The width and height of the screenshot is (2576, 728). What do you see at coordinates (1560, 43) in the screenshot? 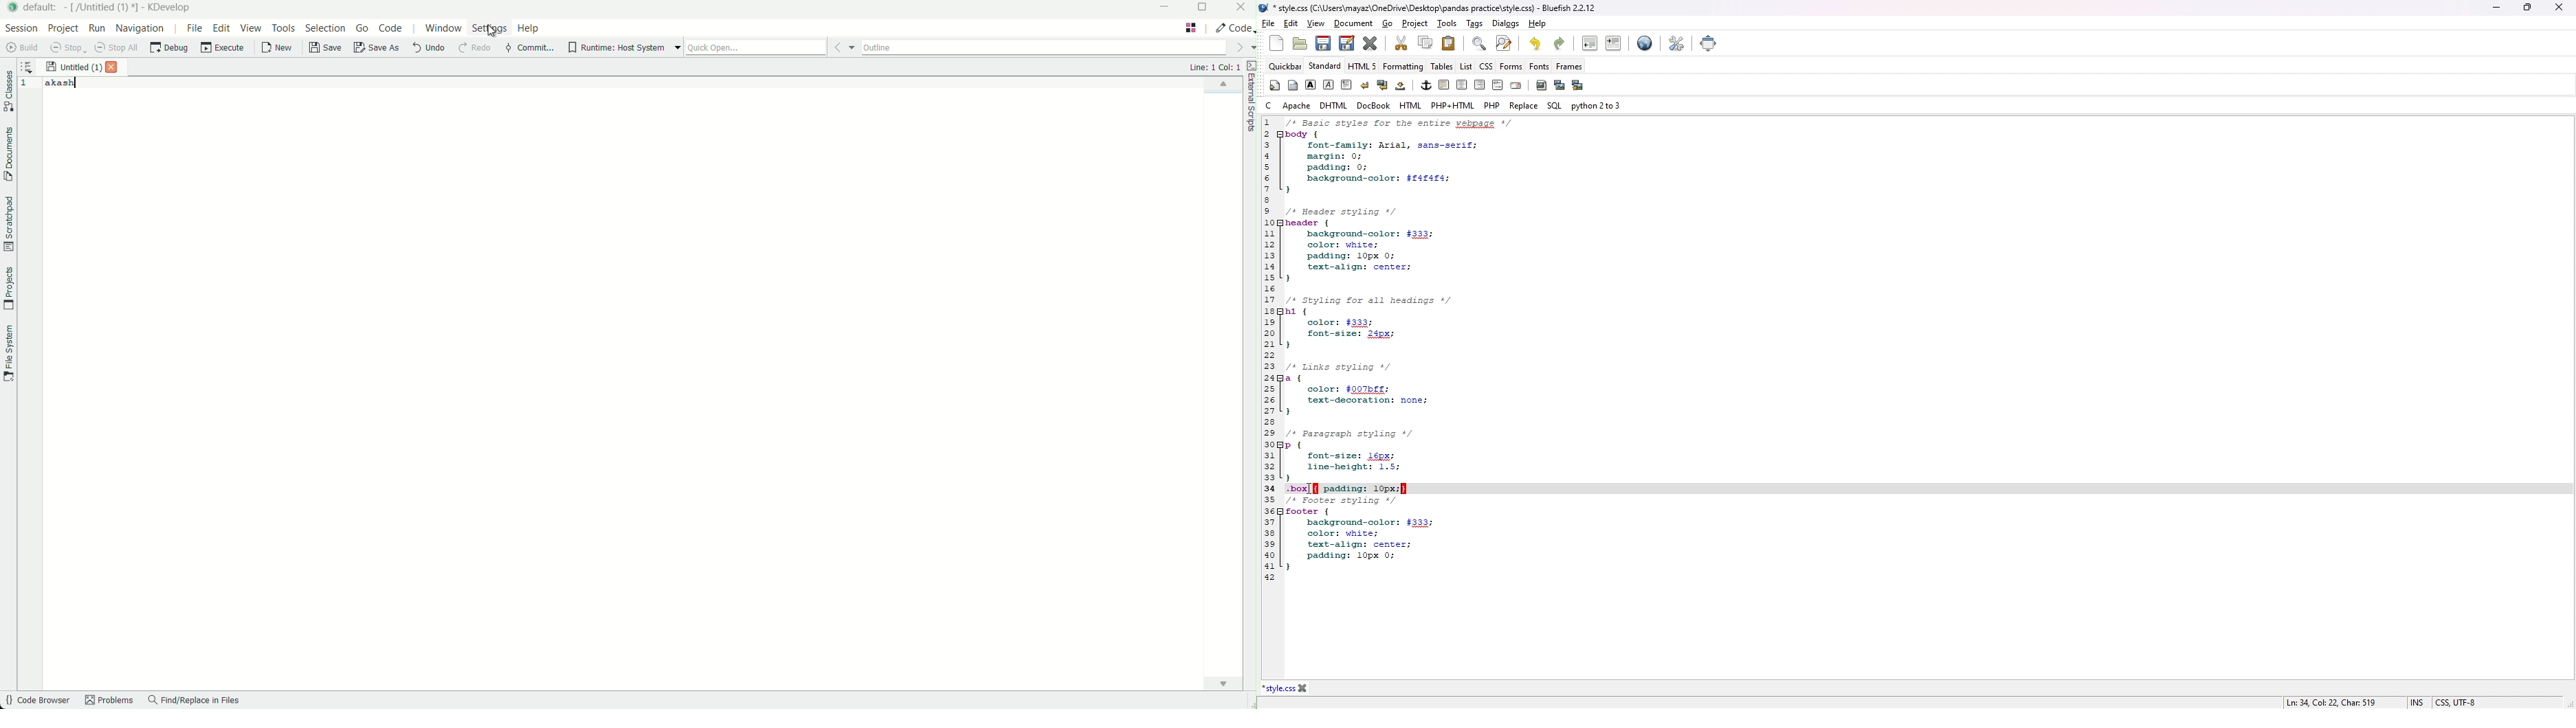
I see `redo` at bounding box center [1560, 43].